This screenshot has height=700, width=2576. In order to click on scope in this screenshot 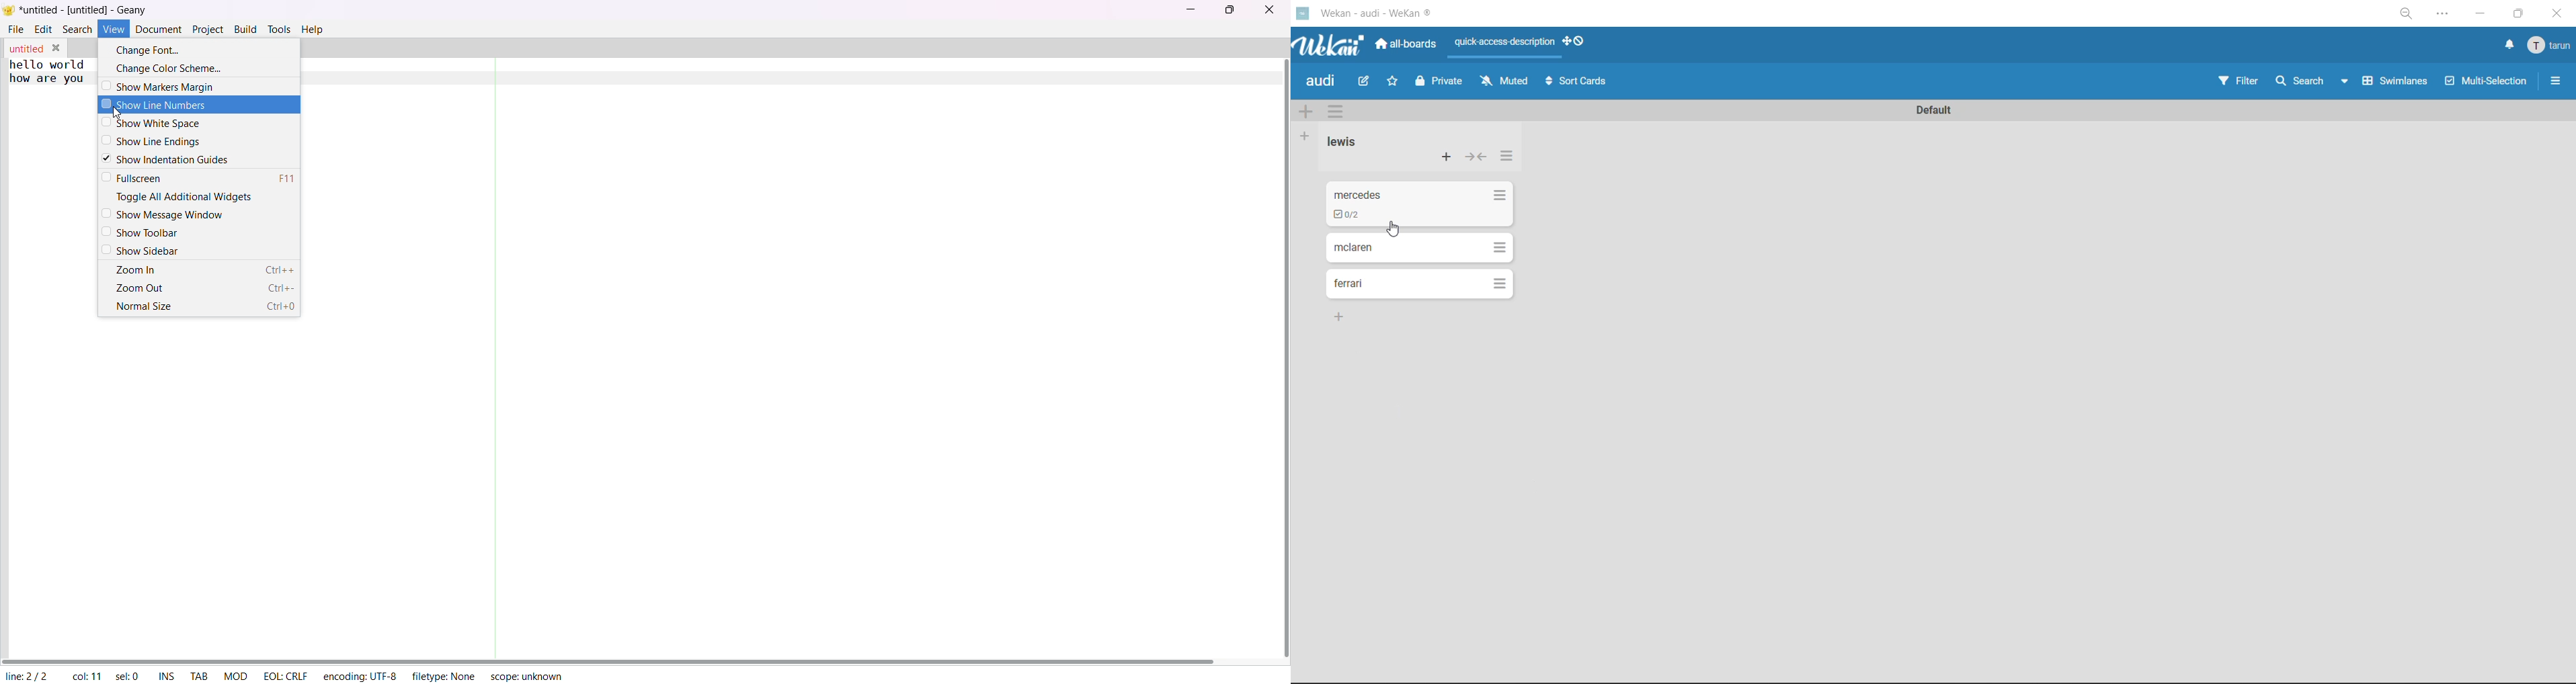, I will do `click(526, 677)`.